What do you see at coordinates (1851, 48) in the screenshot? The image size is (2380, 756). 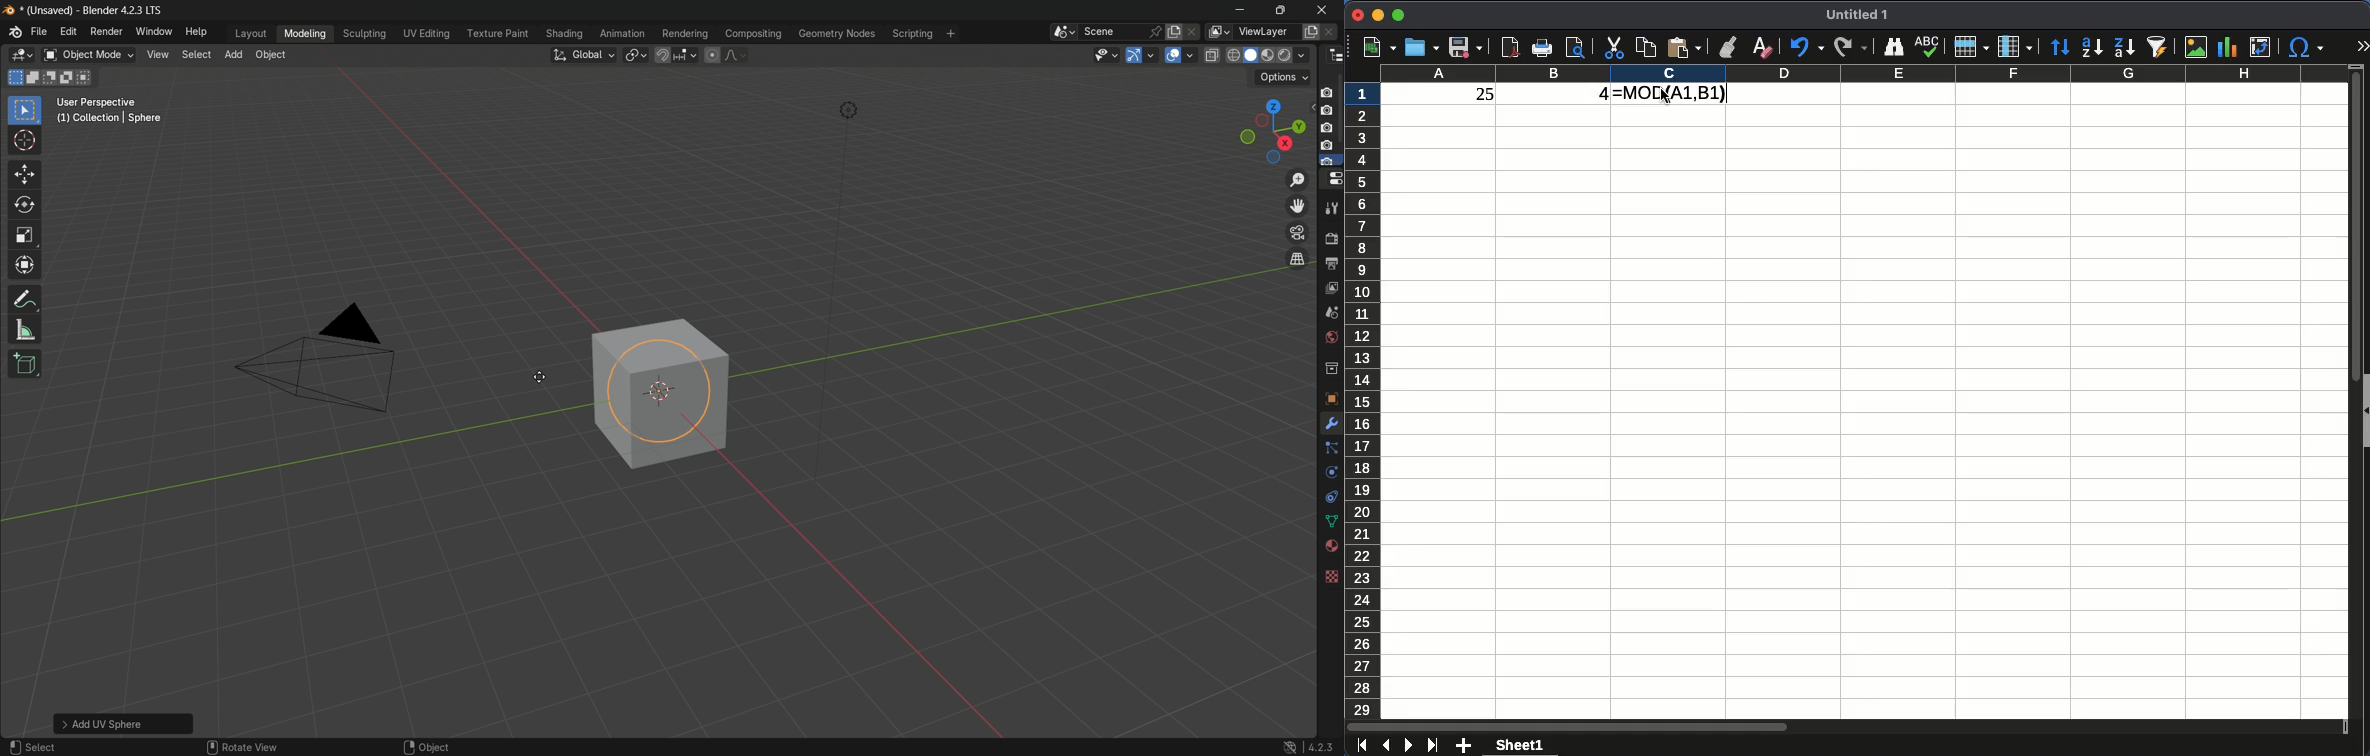 I see `redo` at bounding box center [1851, 48].